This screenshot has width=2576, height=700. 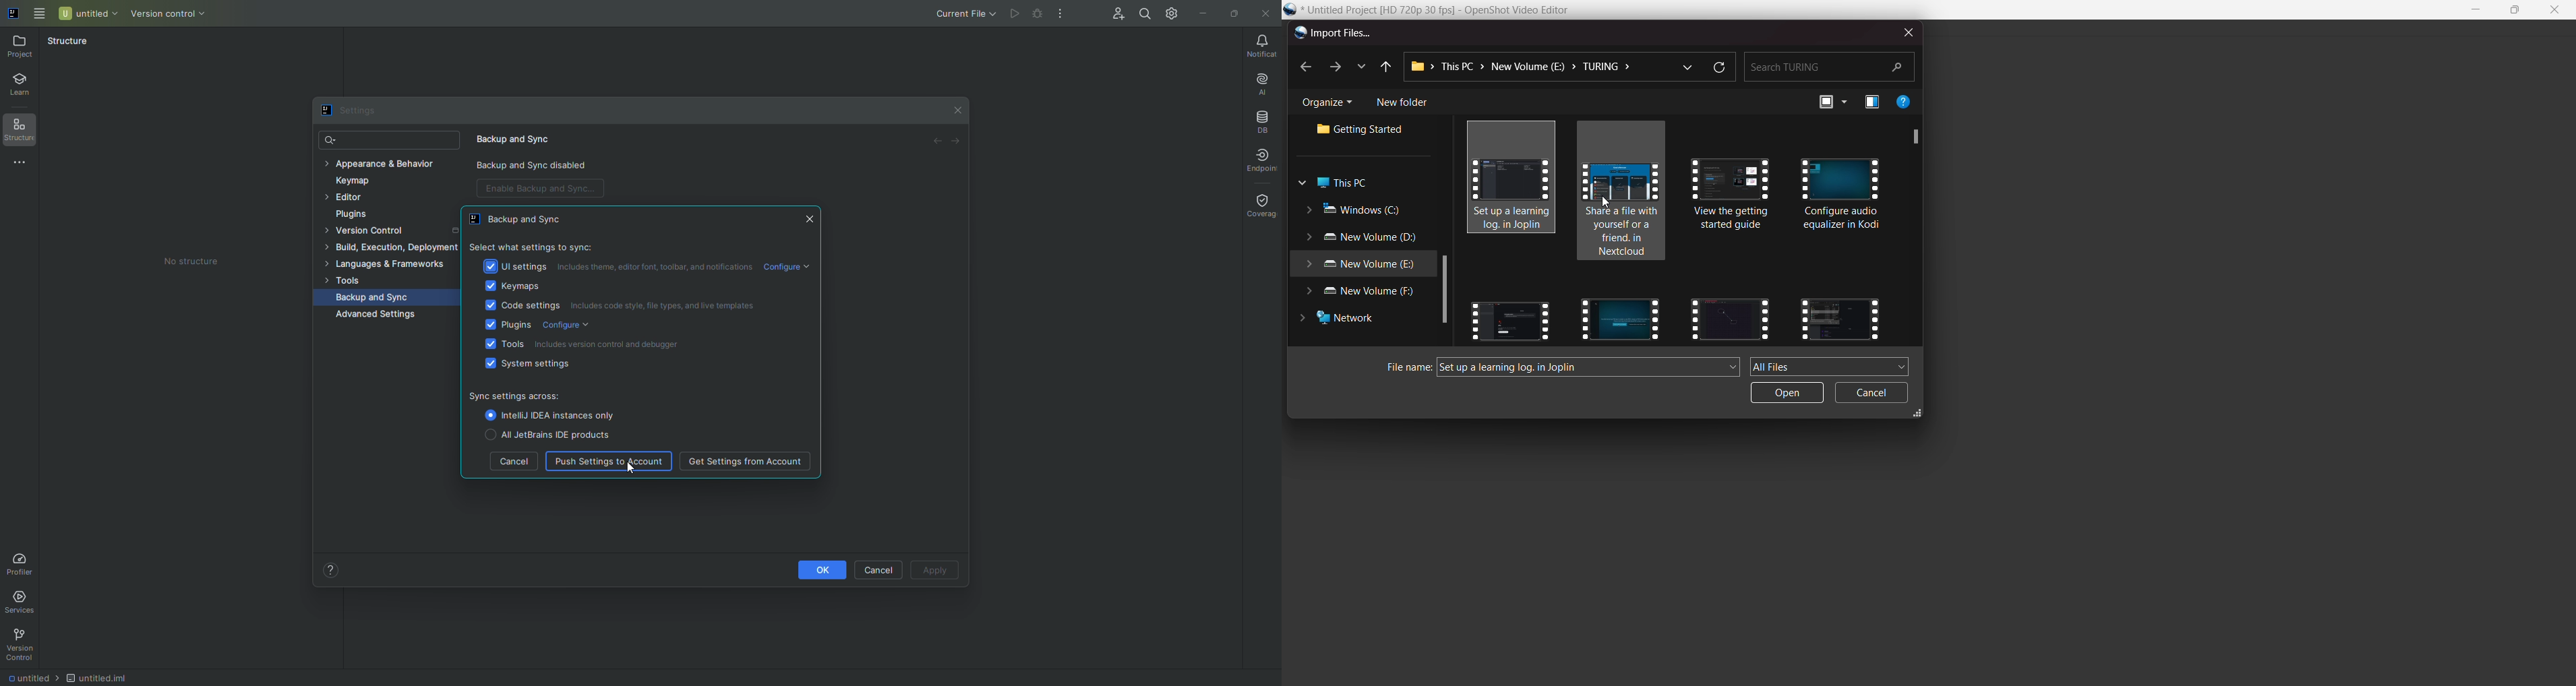 What do you see at coordinates (1144, 12) in the screenshot?
I see `Search` at bounding box center [1144, 12].